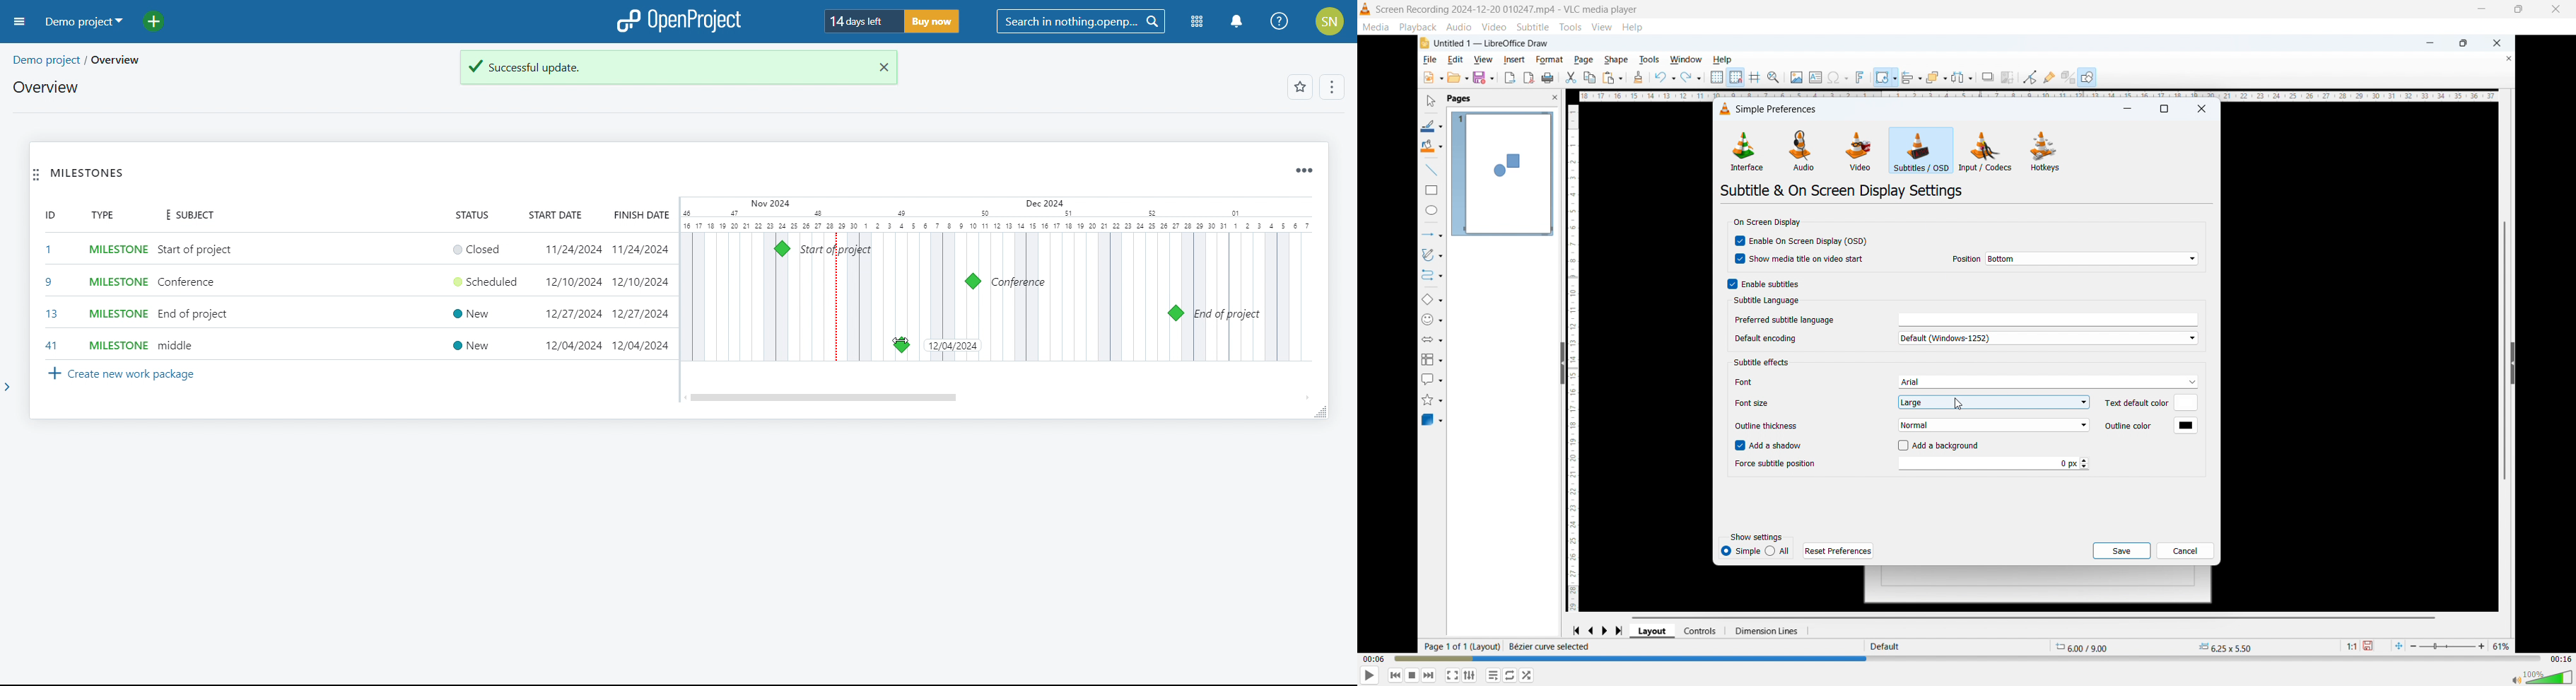 The image size is (2576, 700). What do you see at coordinates (1752, 403) in the screenshot?
I see `Font size` at bounding box center [1752, 403].